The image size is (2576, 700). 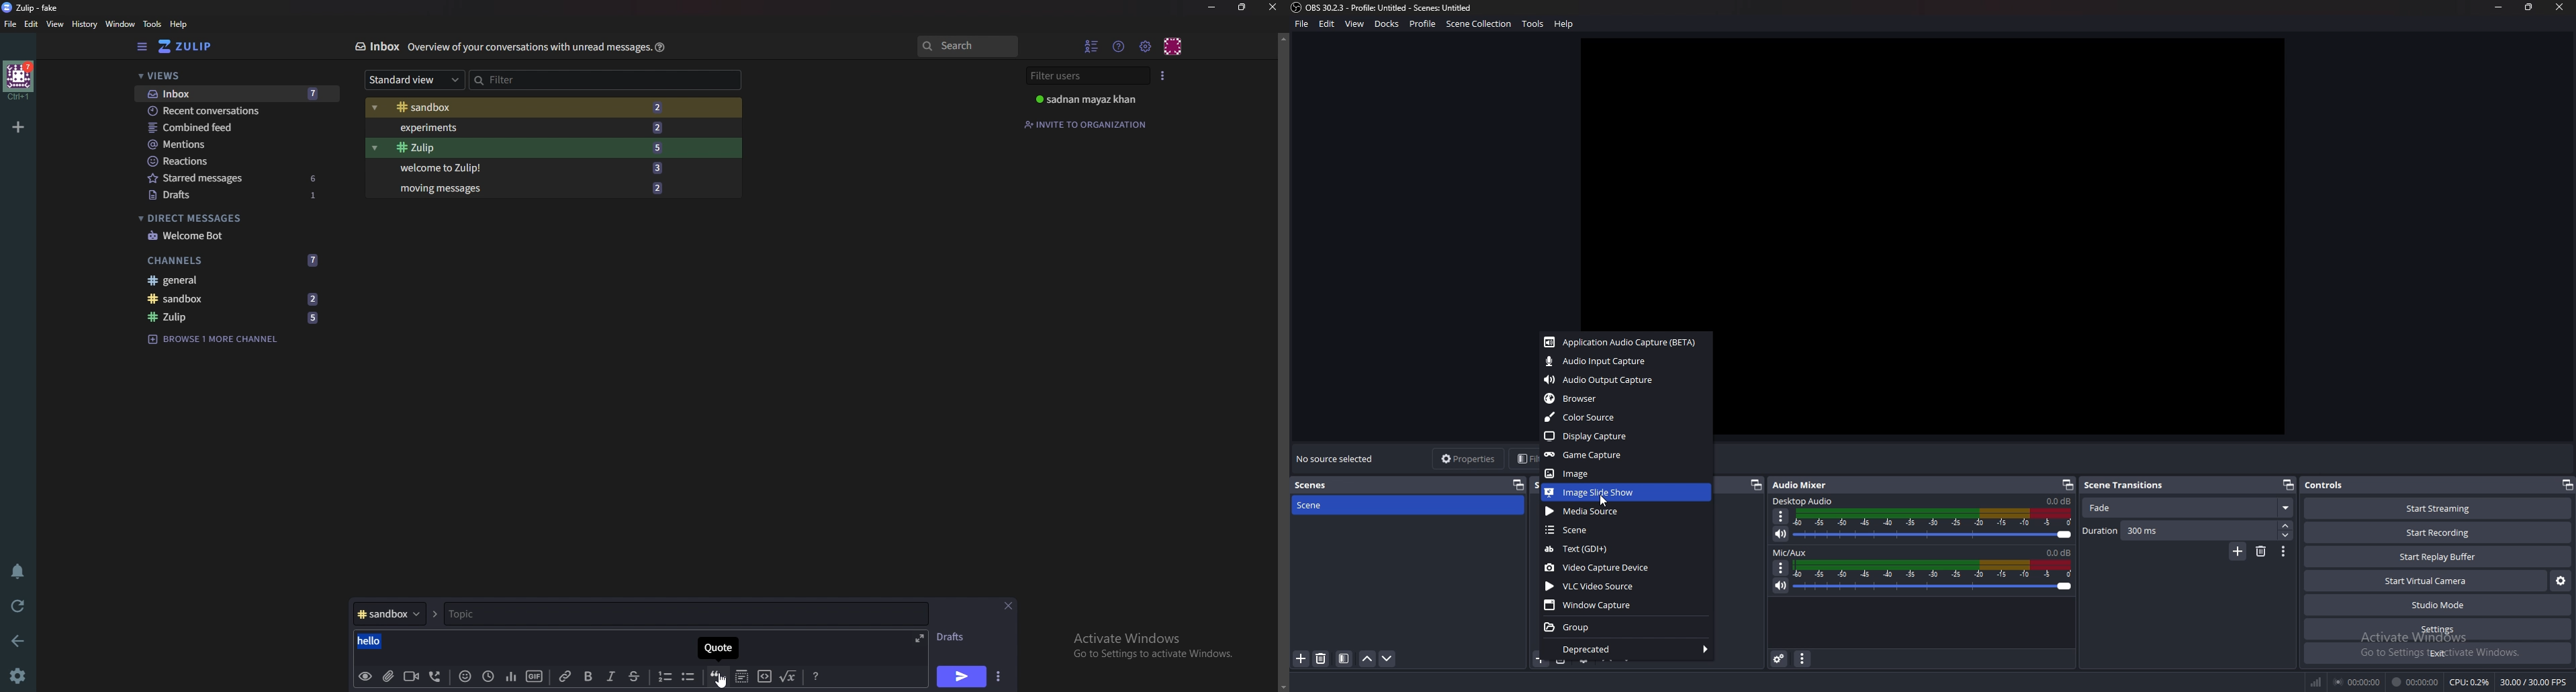 What do you see at coordinates (228, 218) in the screenshot?
I see `Direct messages` at bounding box center [228, 218].